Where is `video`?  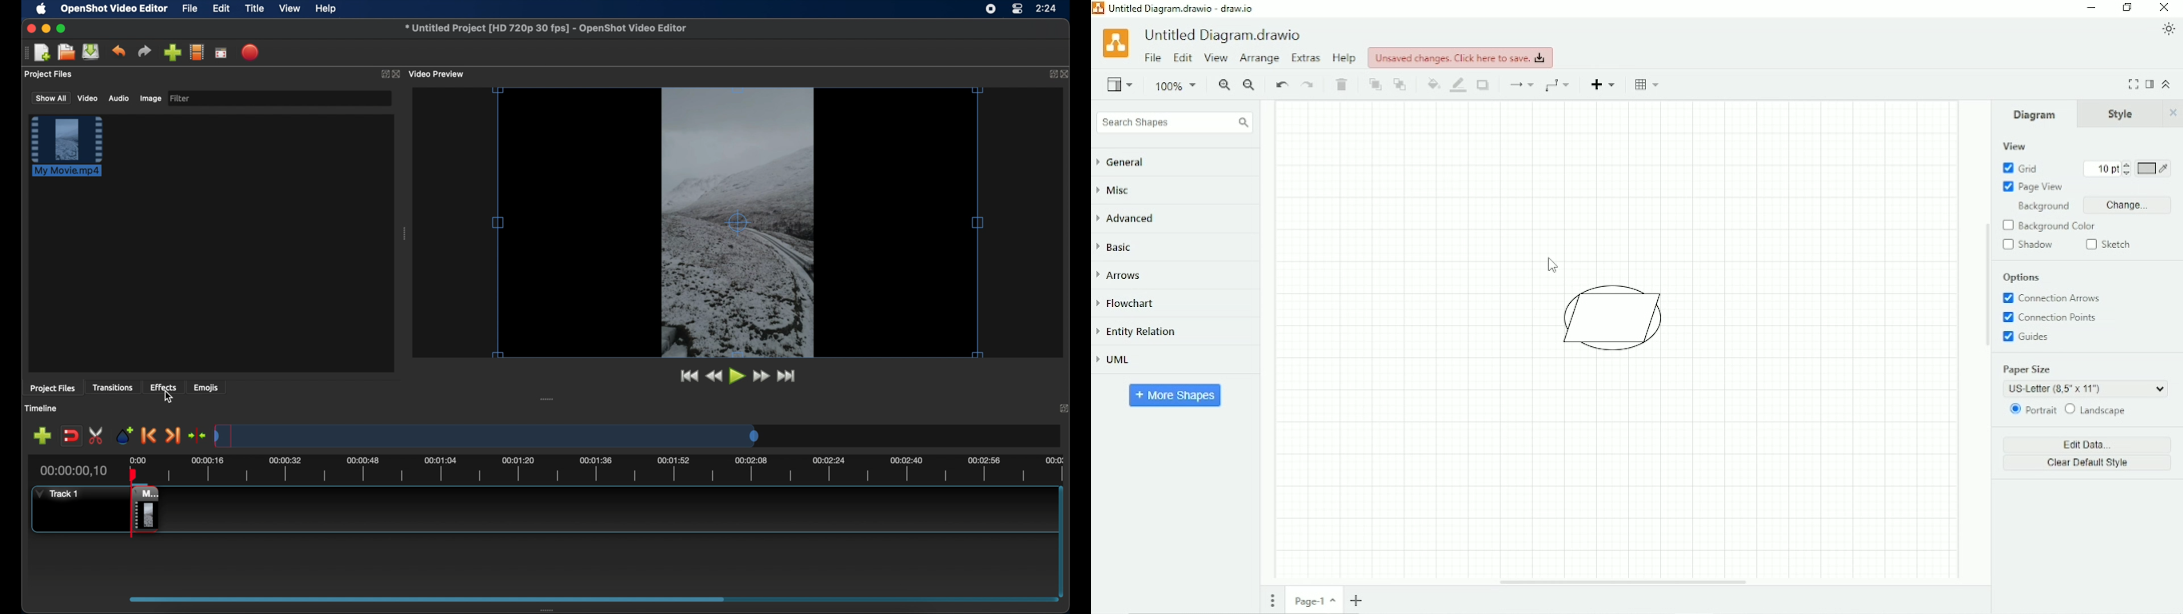
video is located at coordinates (88, 98).